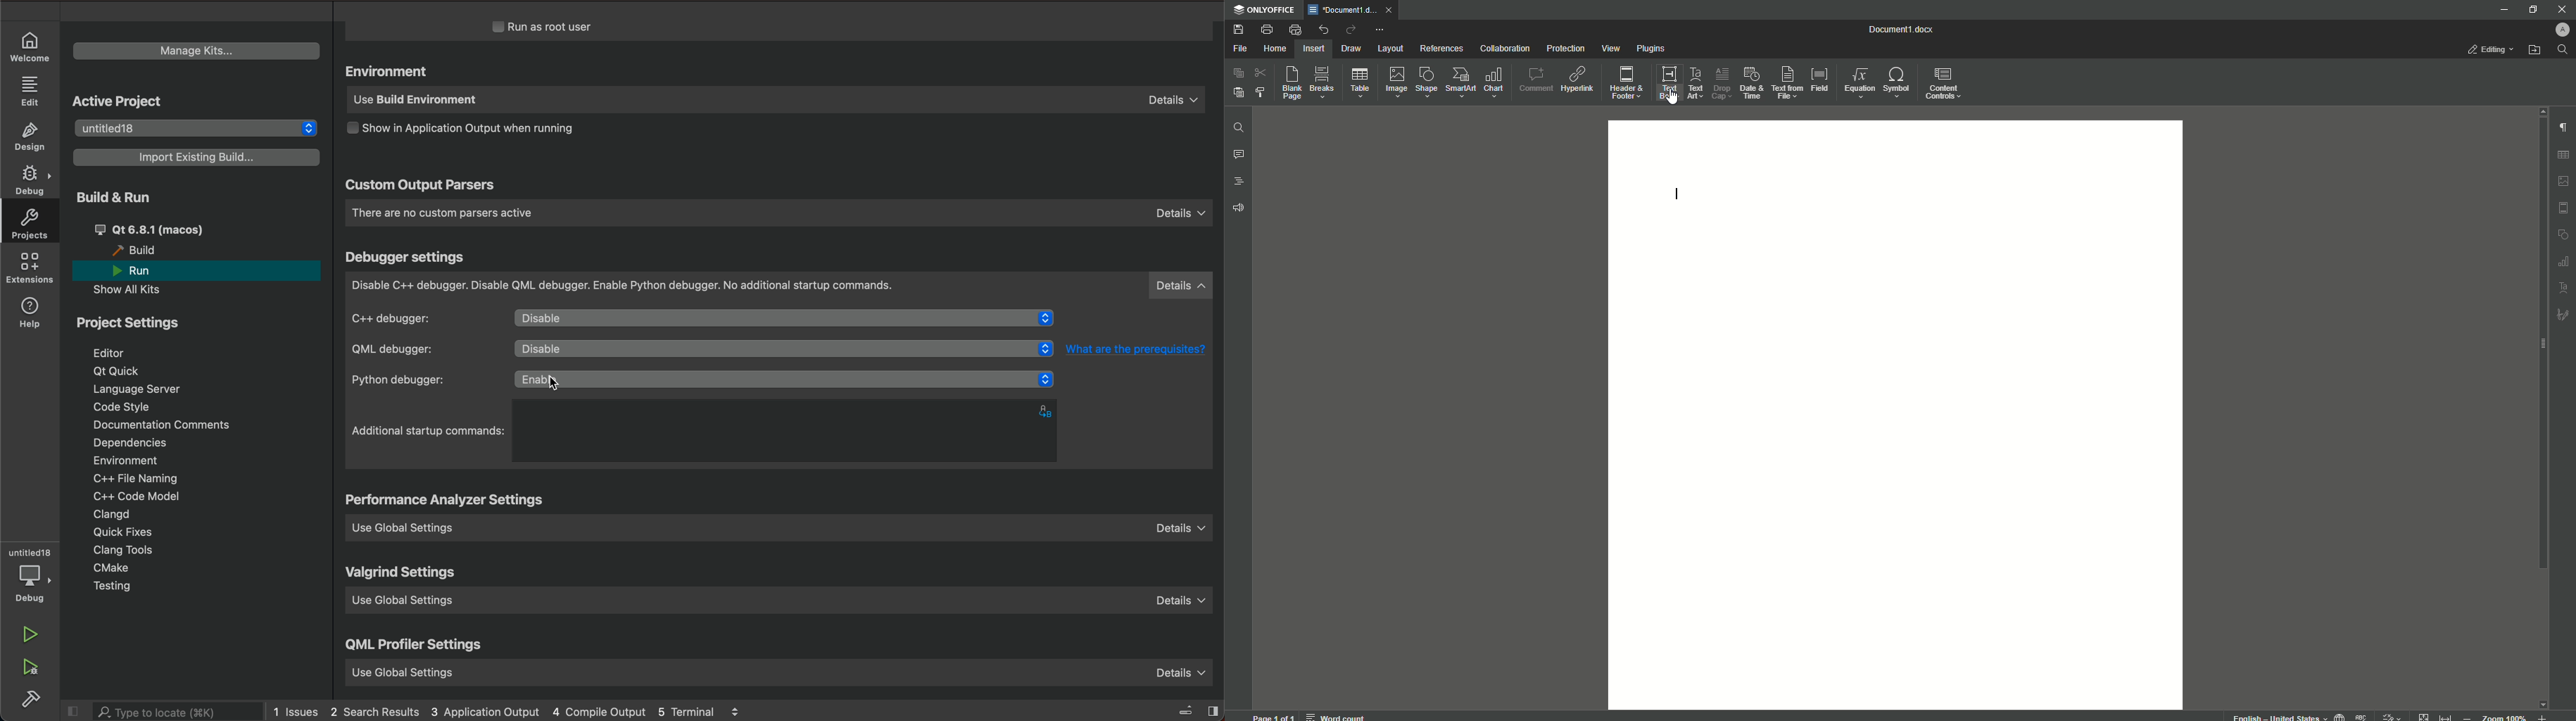  I want to click on project, so click(134, 326).